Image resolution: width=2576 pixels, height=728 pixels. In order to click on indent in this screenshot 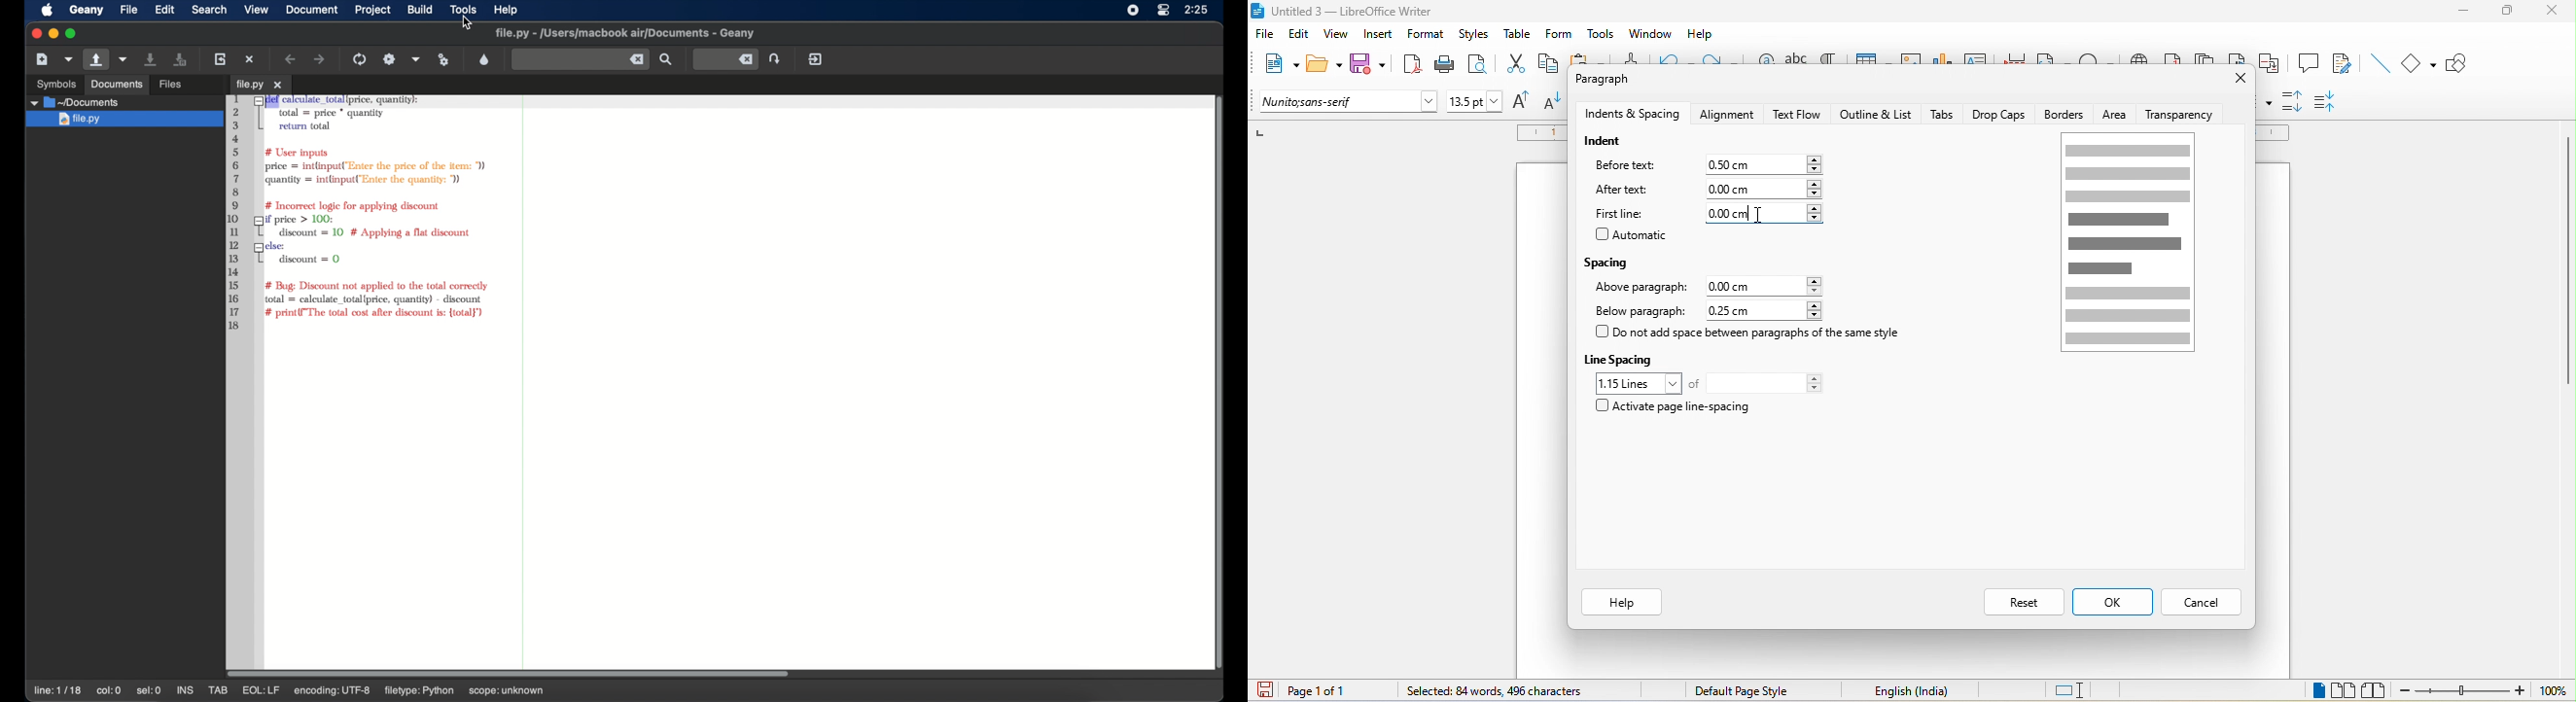, I will do `click(1608, 143)`.